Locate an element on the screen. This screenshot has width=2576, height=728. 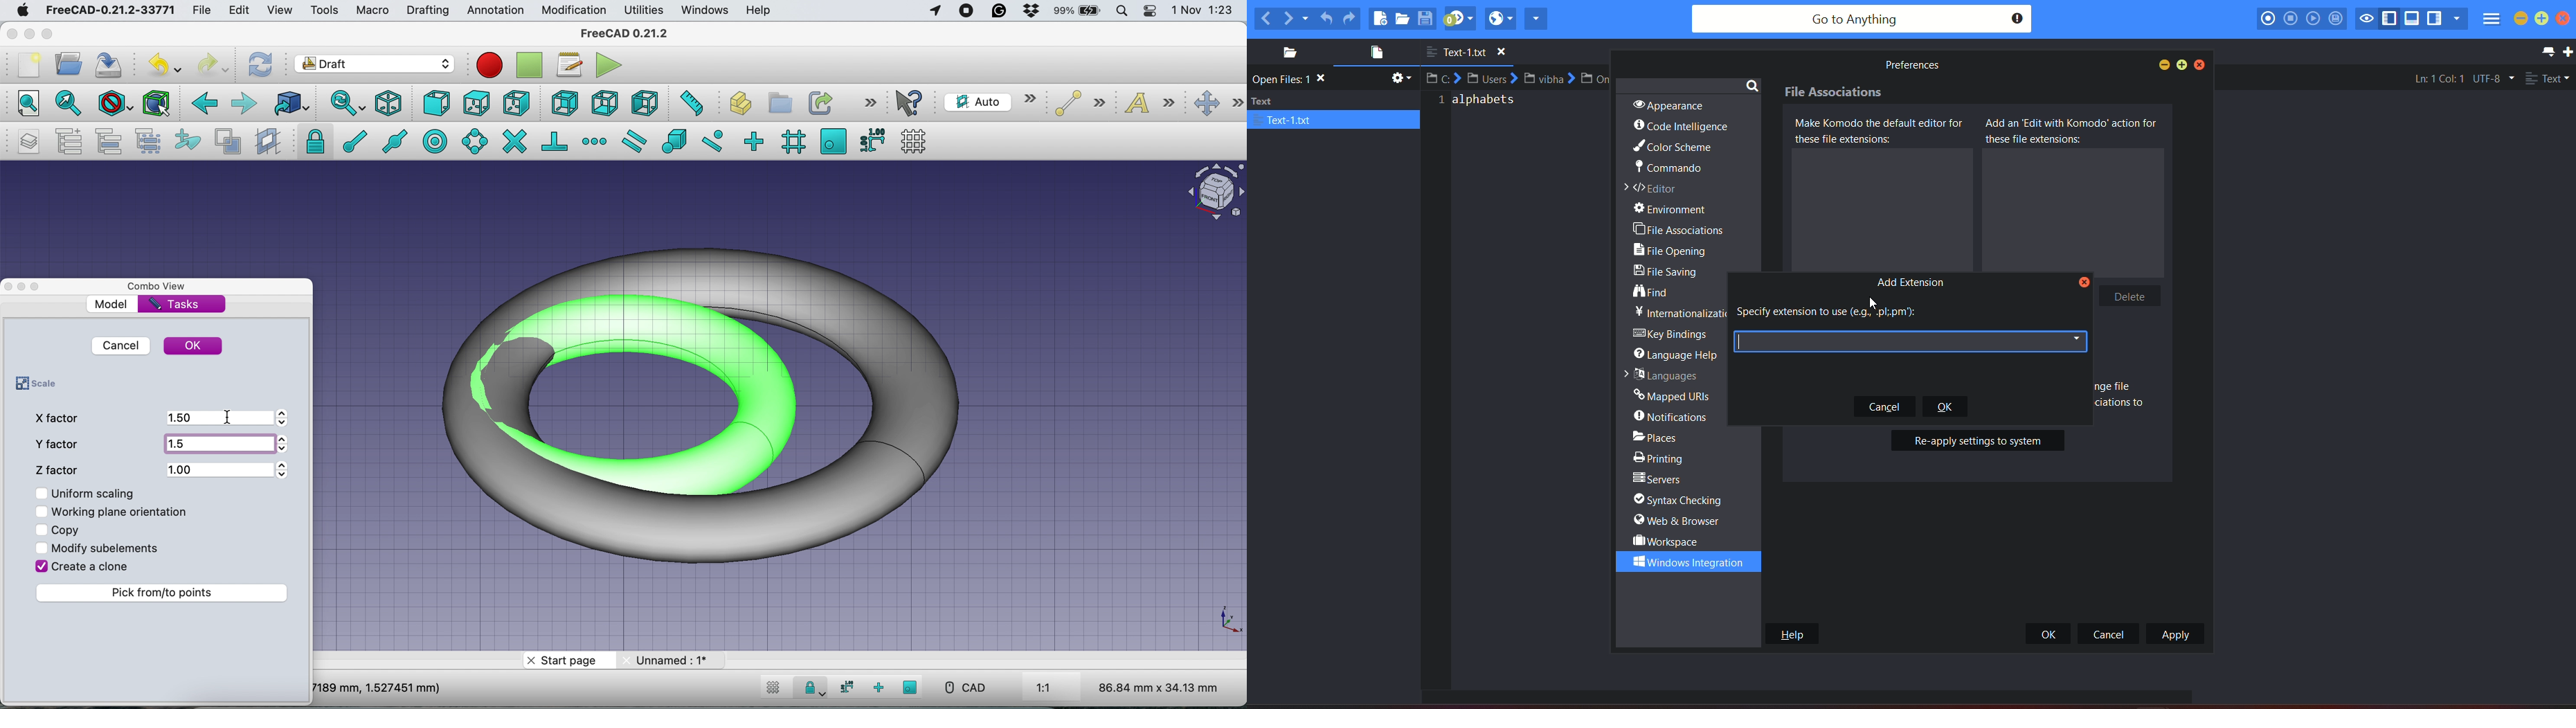
snap perpendicular is located at coordinates (555, 140).